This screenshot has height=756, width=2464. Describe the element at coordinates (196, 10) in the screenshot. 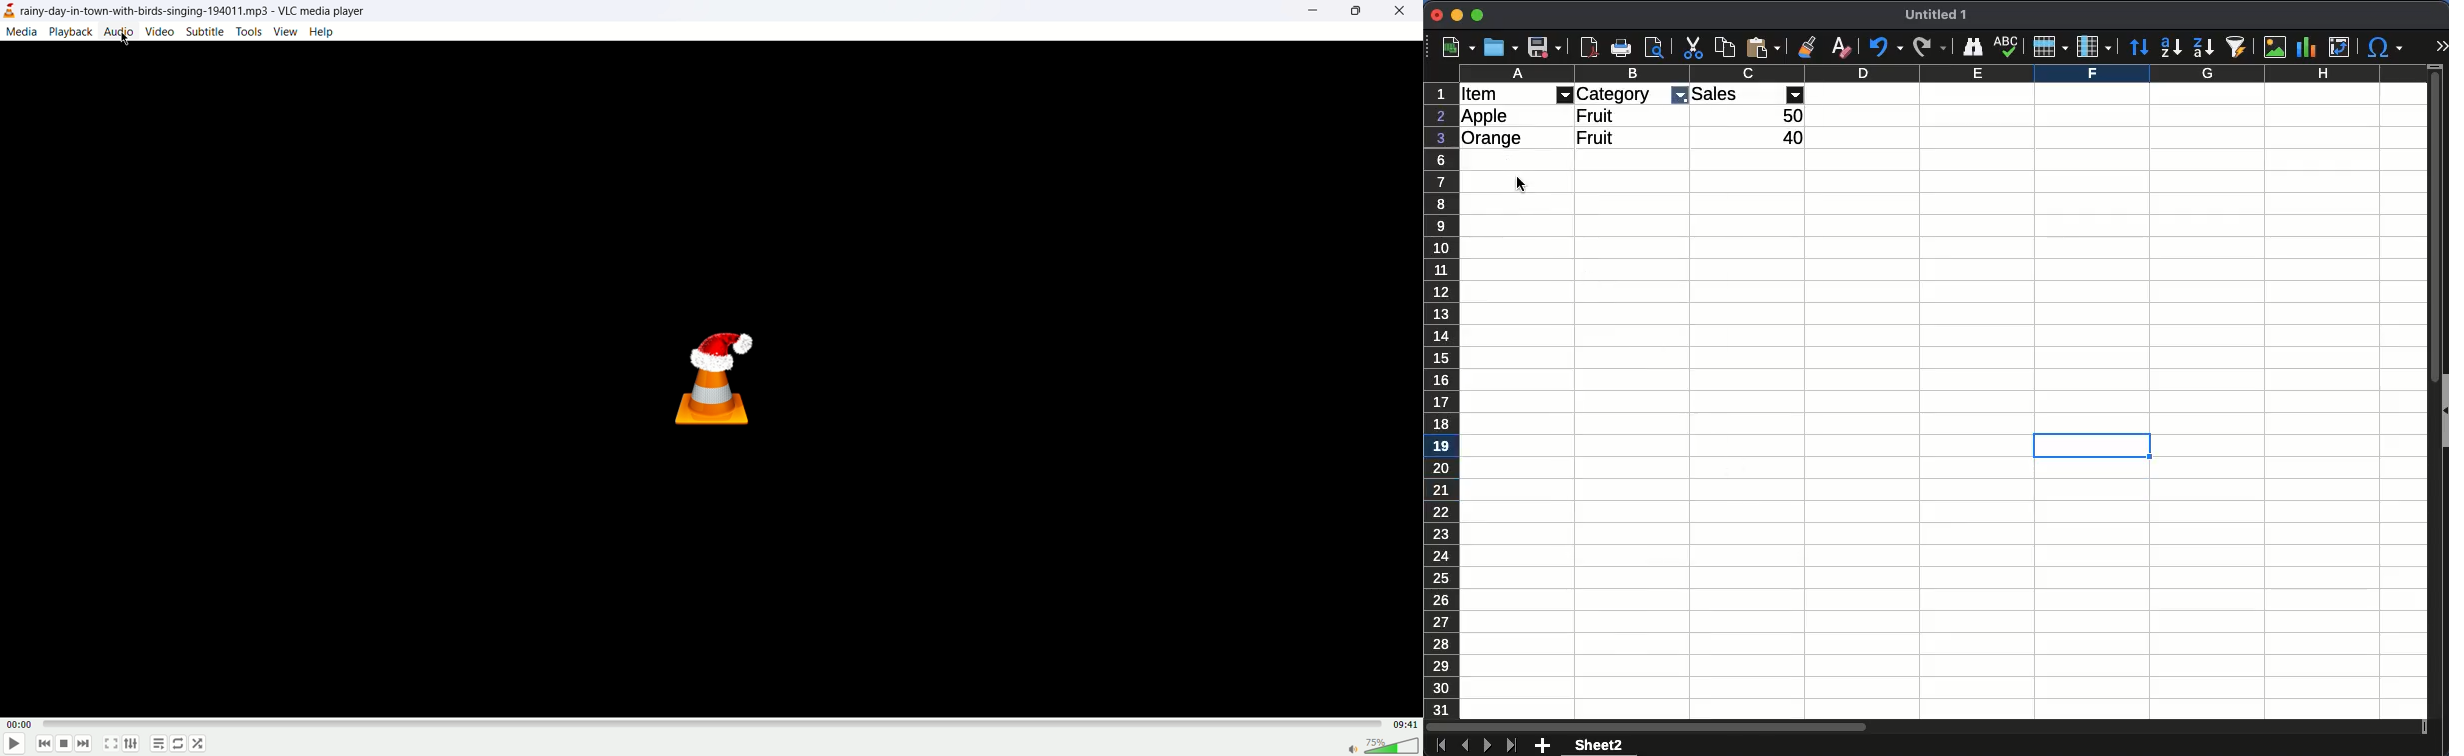

I see `\y-day-in-town-with-birds-singing-194011.mp3 - VLC media player` at that location.